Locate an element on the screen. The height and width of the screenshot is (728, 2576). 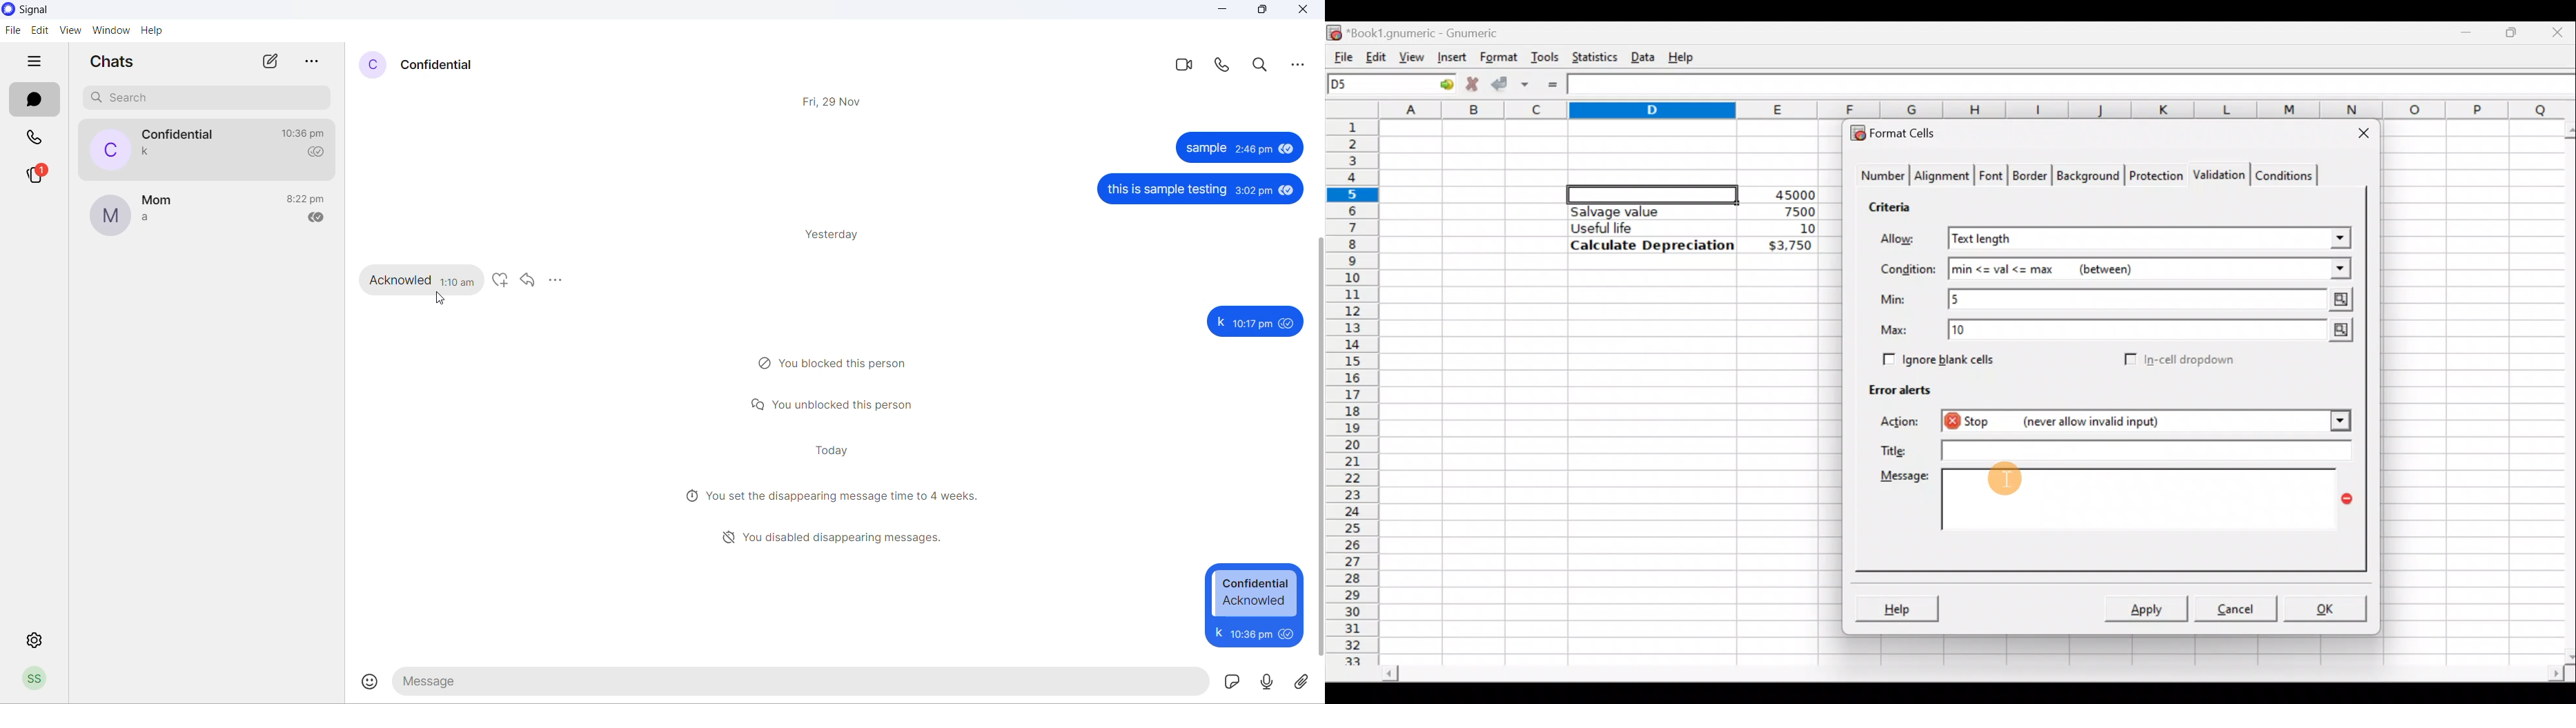
voice note is located at coordinates (1266, 682).